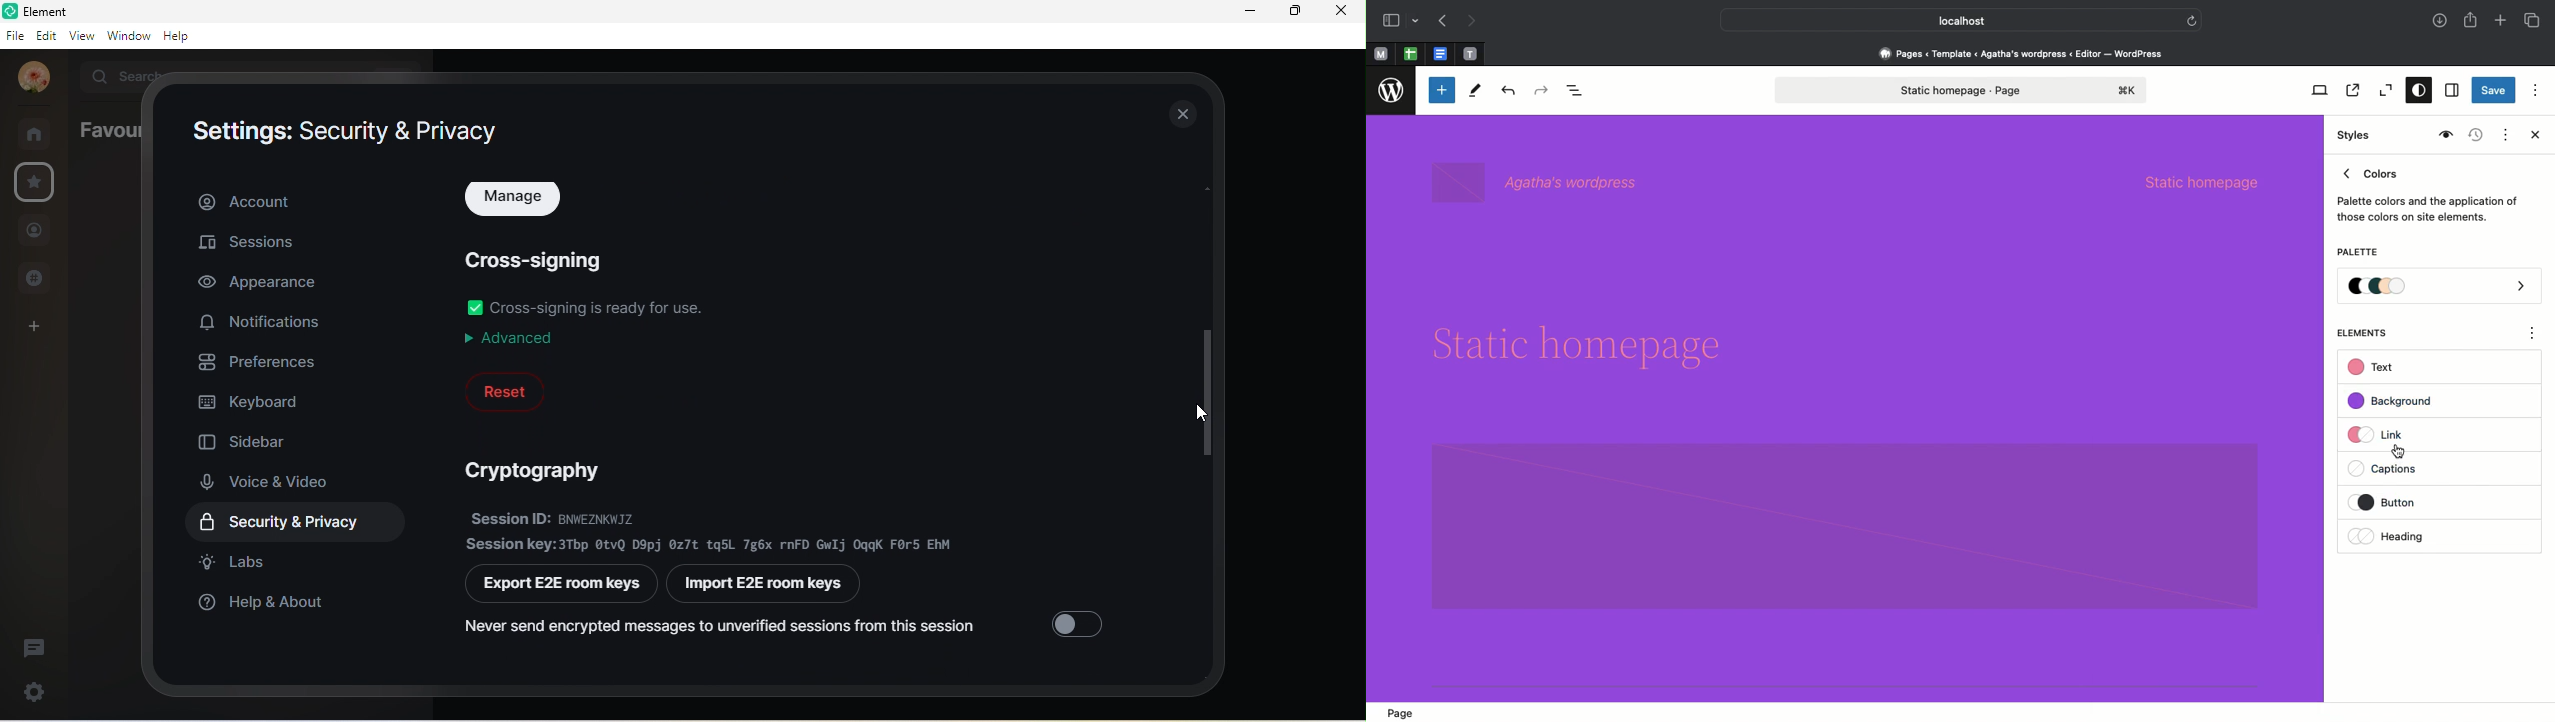  I want to click on drop-down, so click(1418, 21).